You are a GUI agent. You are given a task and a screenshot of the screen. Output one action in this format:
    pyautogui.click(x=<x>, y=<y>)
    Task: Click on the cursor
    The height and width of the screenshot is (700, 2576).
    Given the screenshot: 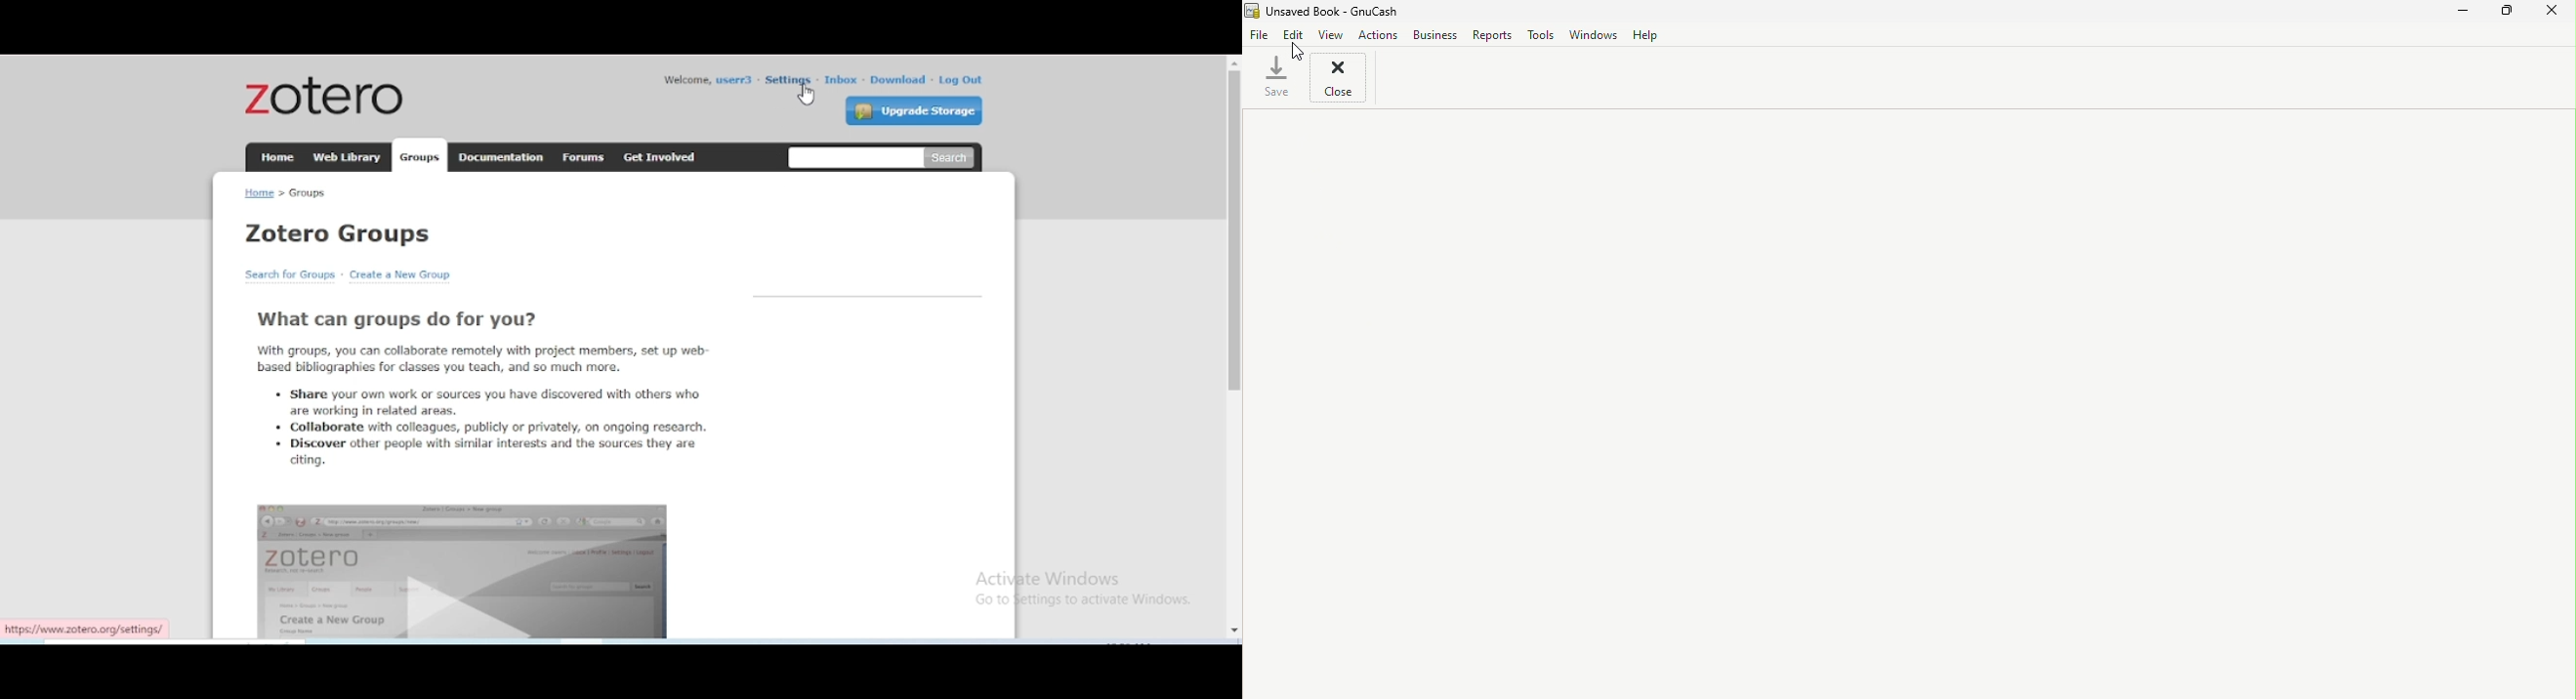 What is the action you would take?
    pyautogui.click(x=807, y=96)
    